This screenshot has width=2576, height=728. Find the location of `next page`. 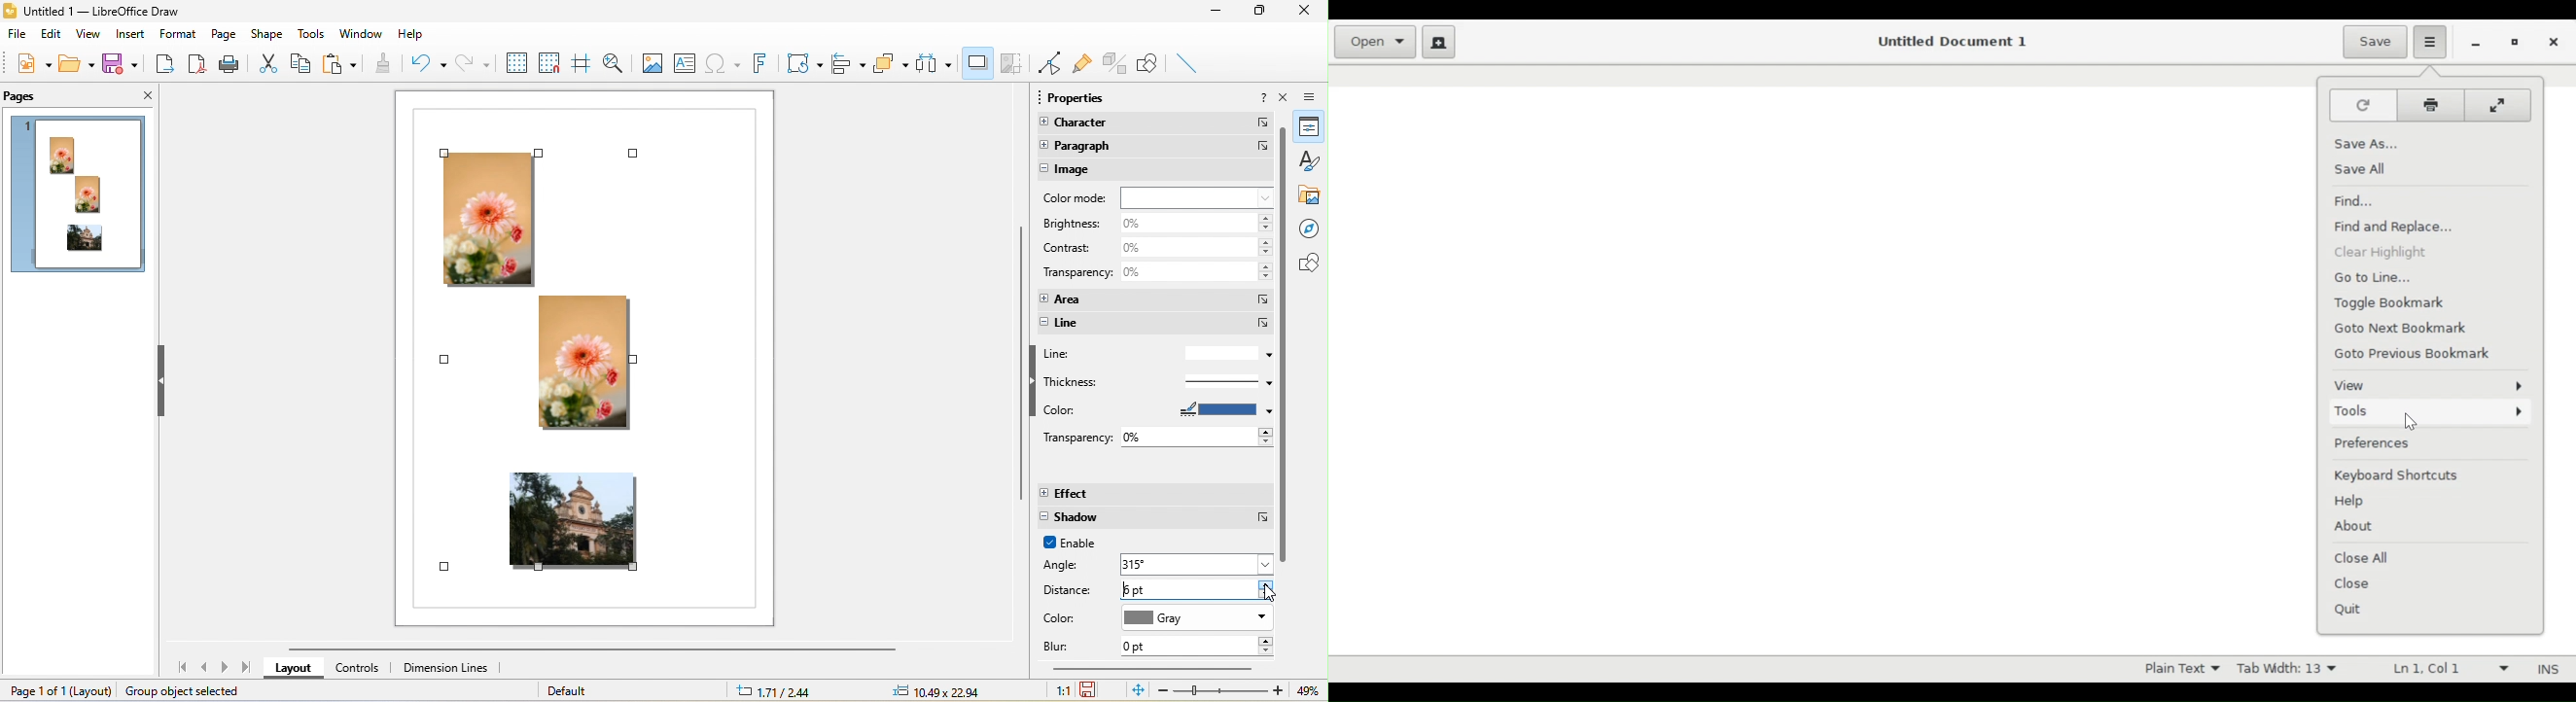

next page is located at coordinates (227, 668).